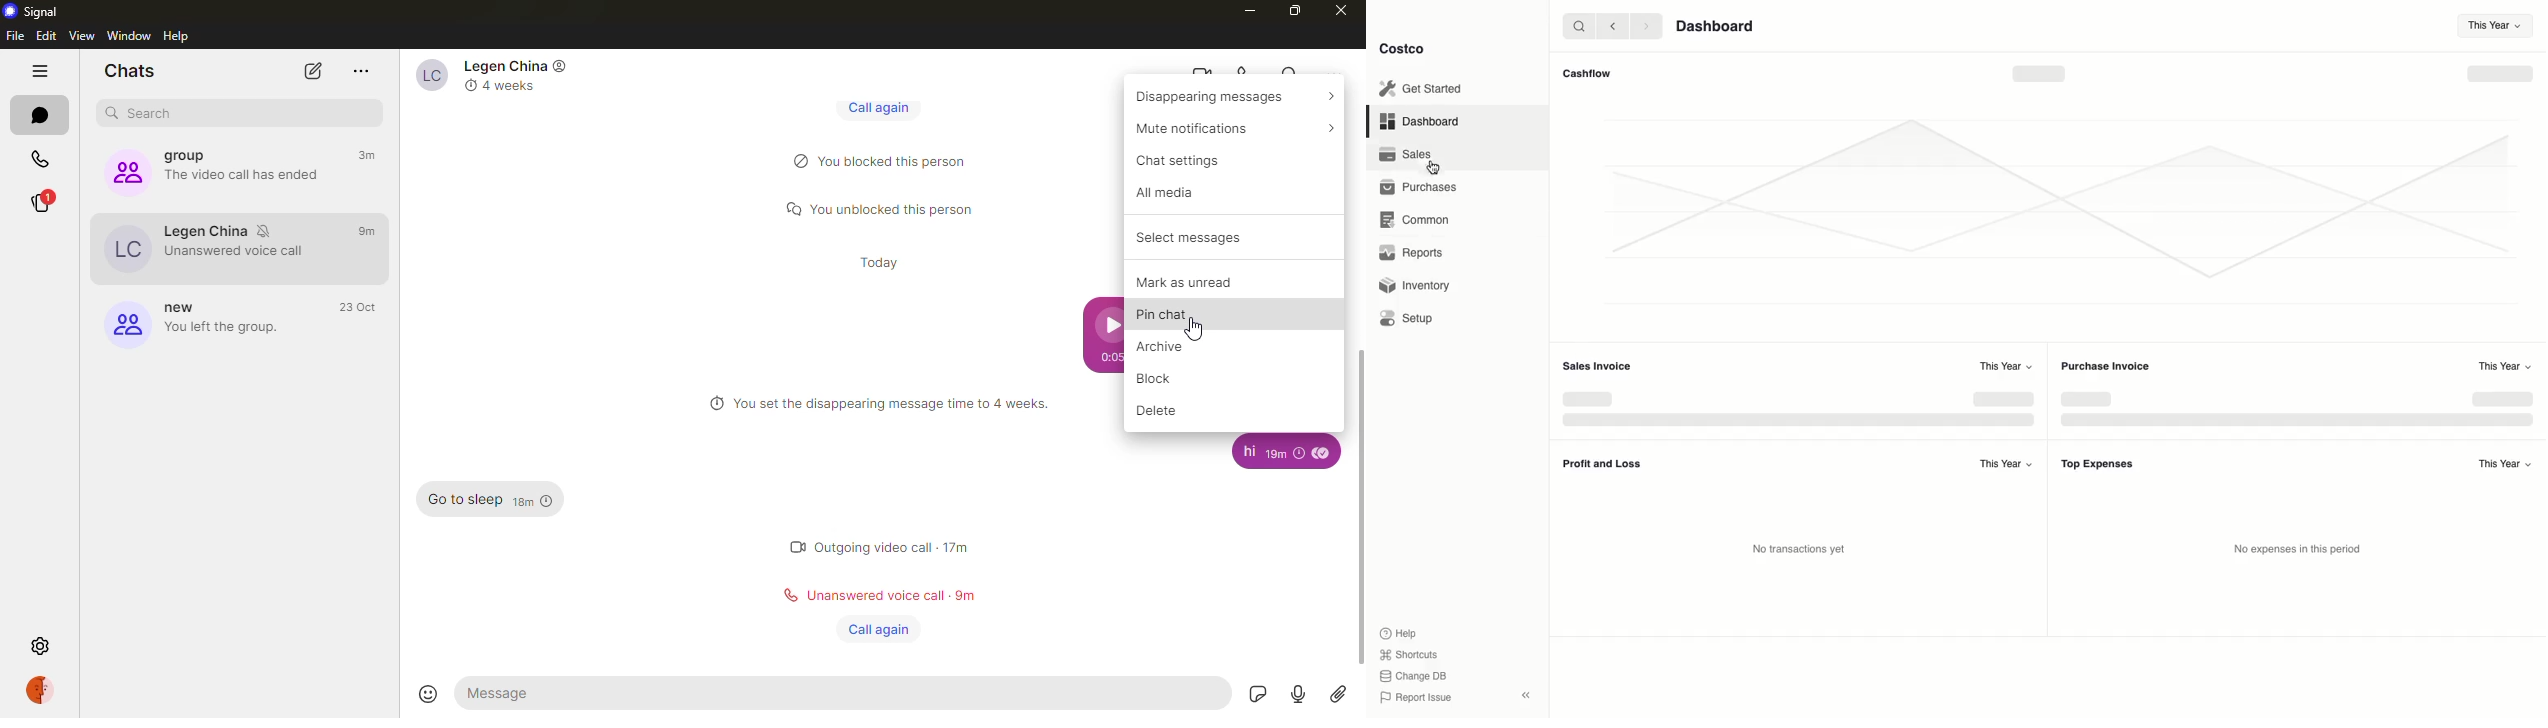 The height and width of the screenshot is (728, 2548). What do you see at coordinates (40, 116) in the screenshot?
I see `chats` at bounding box center [40, 116].